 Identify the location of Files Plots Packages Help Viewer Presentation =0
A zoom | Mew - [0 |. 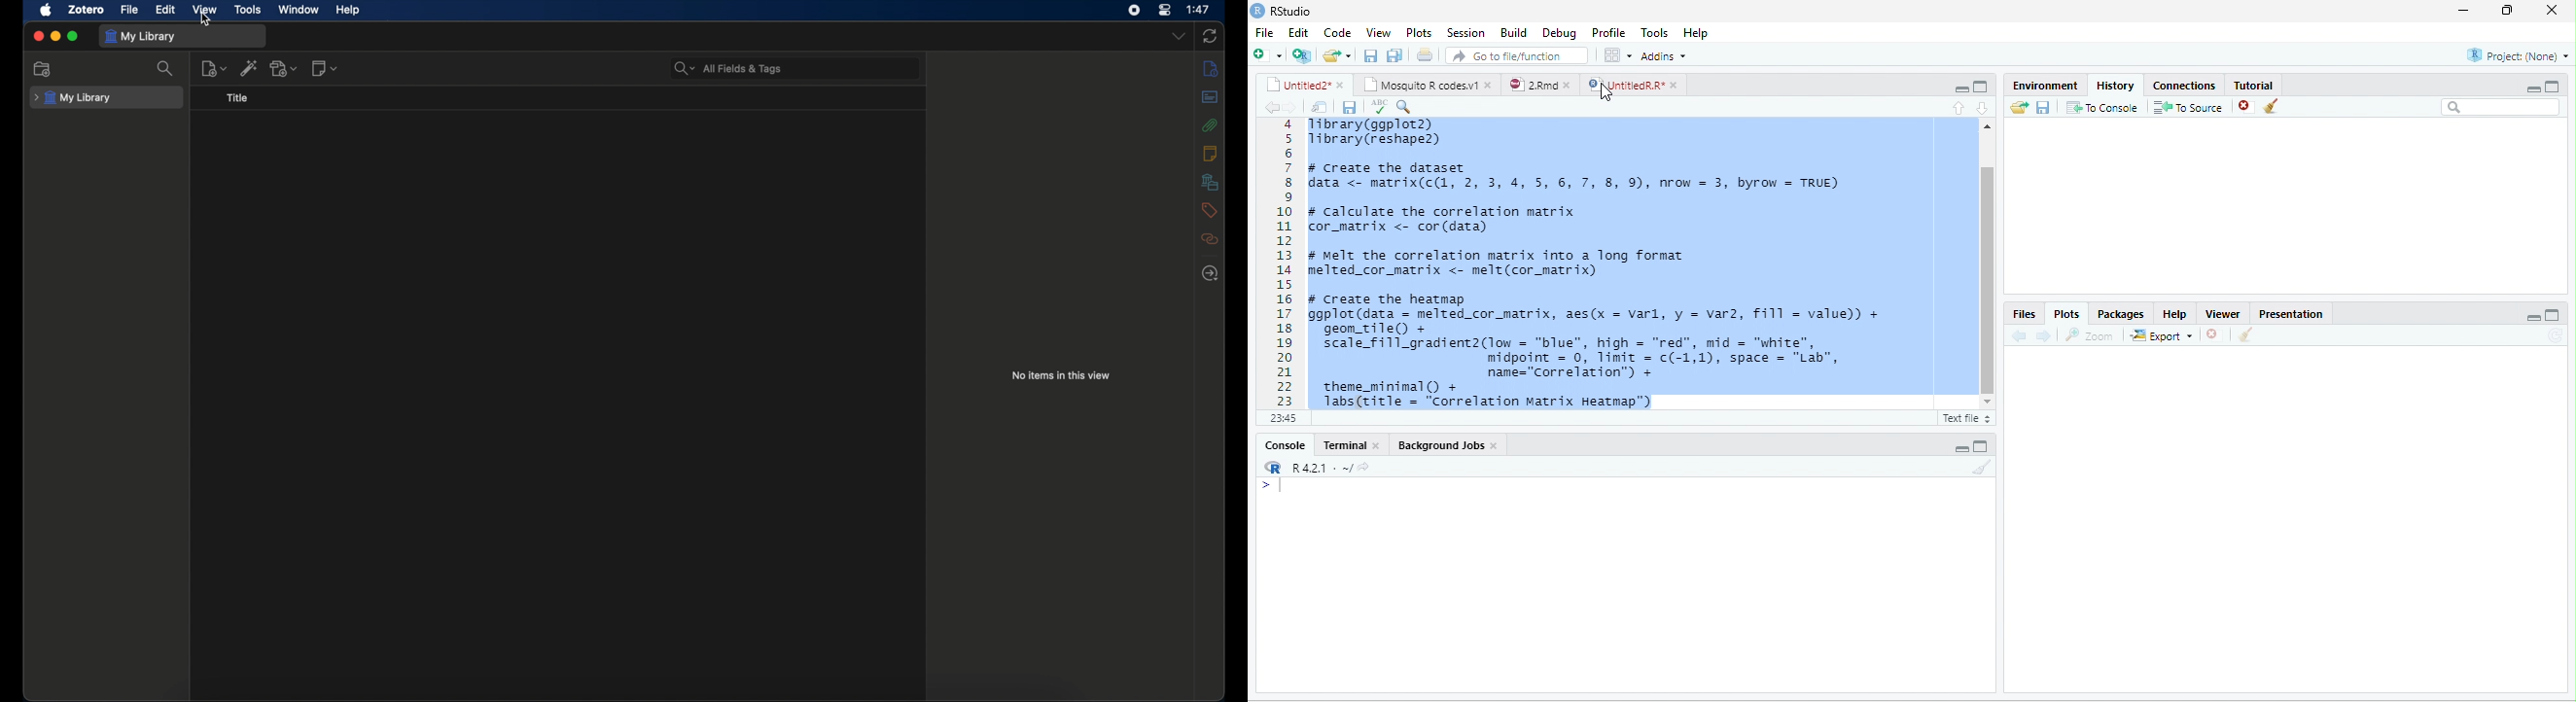
(1596, 263).